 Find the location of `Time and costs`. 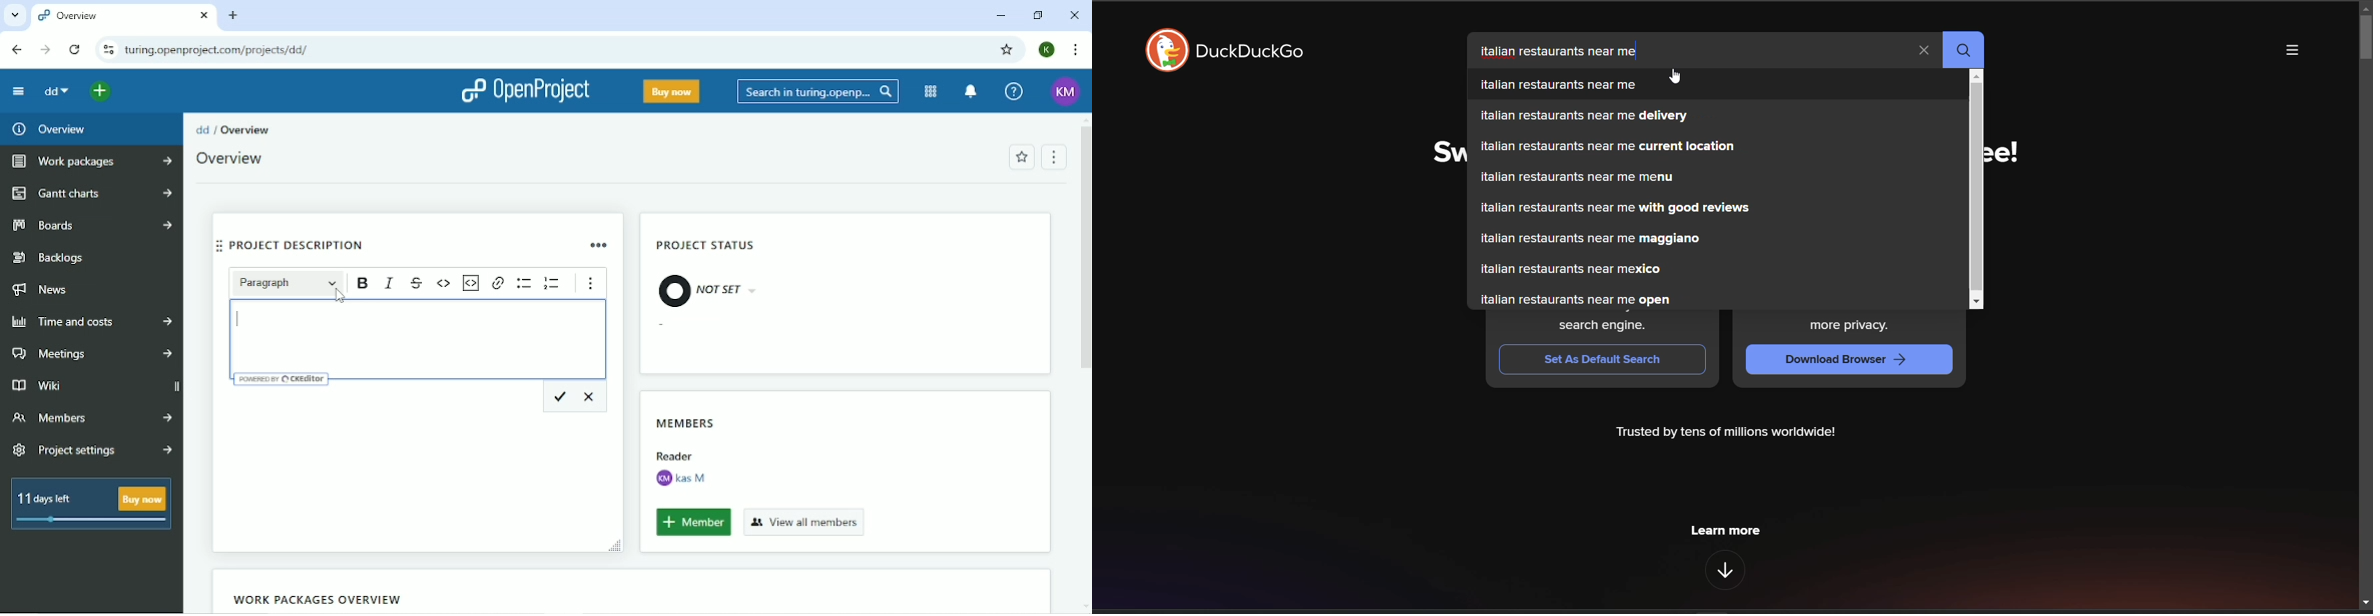

Time and costs is located at coordinates (92, 322).